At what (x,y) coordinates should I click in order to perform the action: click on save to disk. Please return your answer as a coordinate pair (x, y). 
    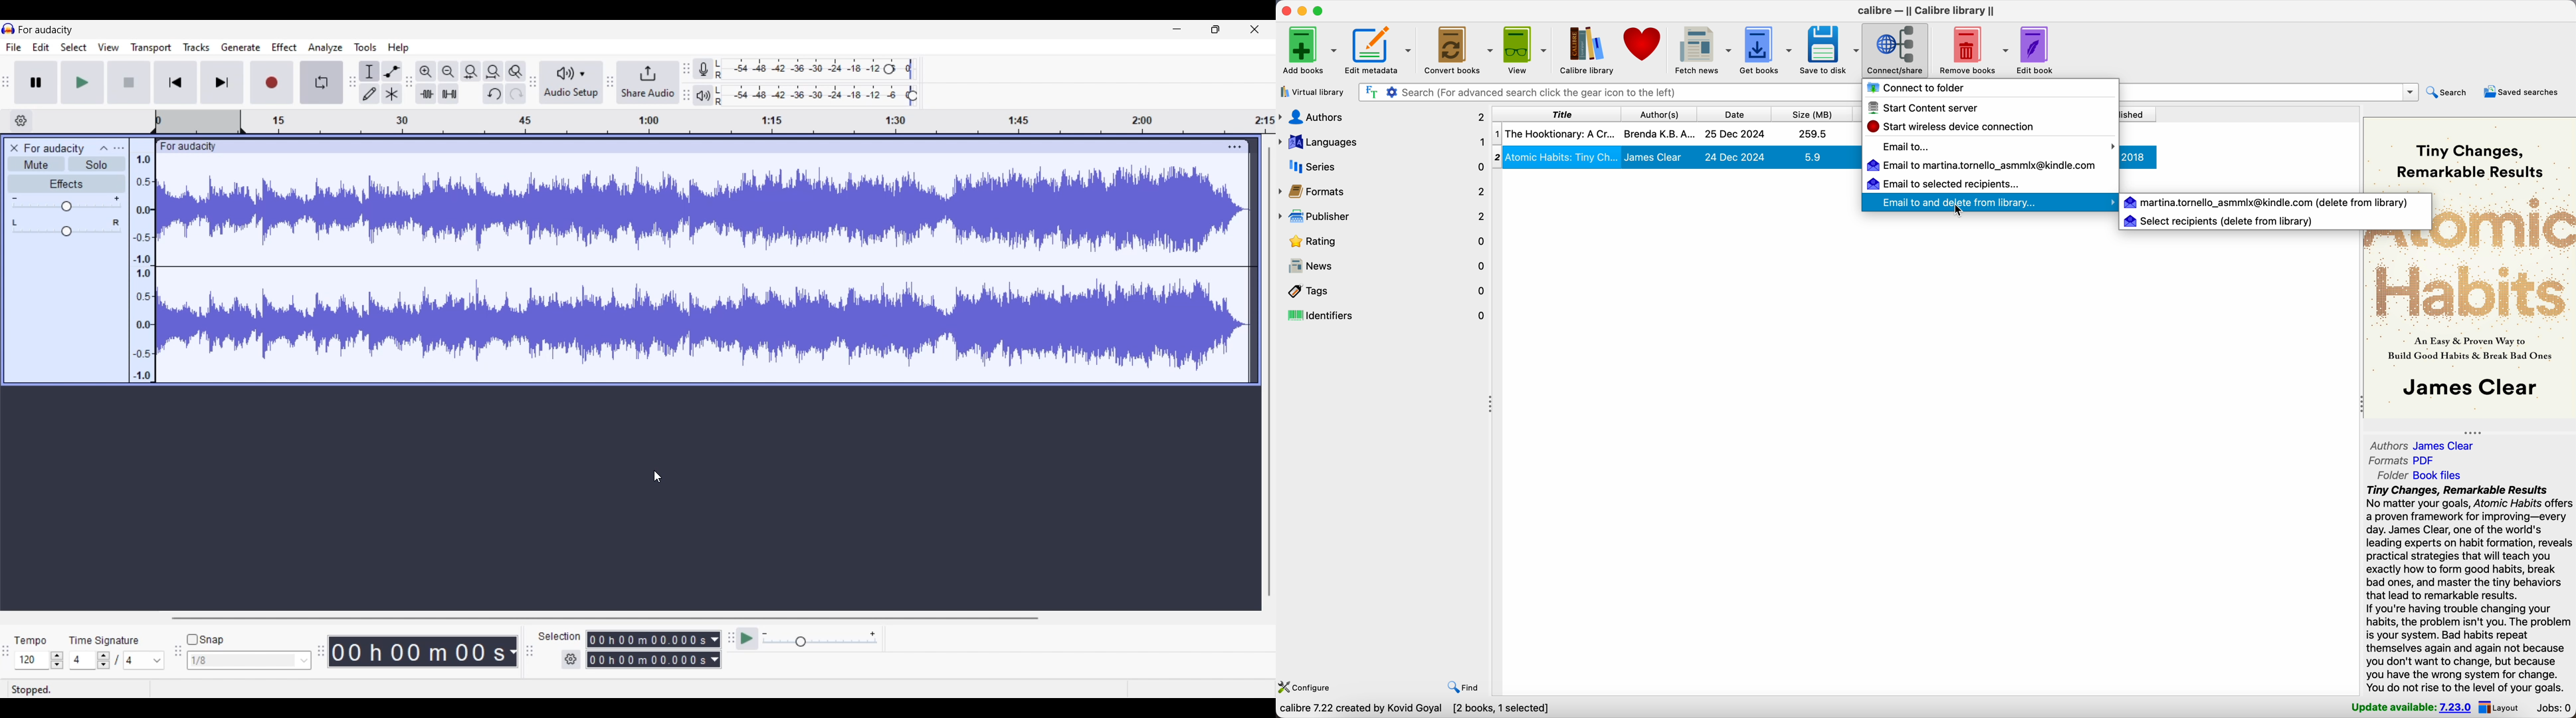
    Looking at the image, I should click on (1829, 51).